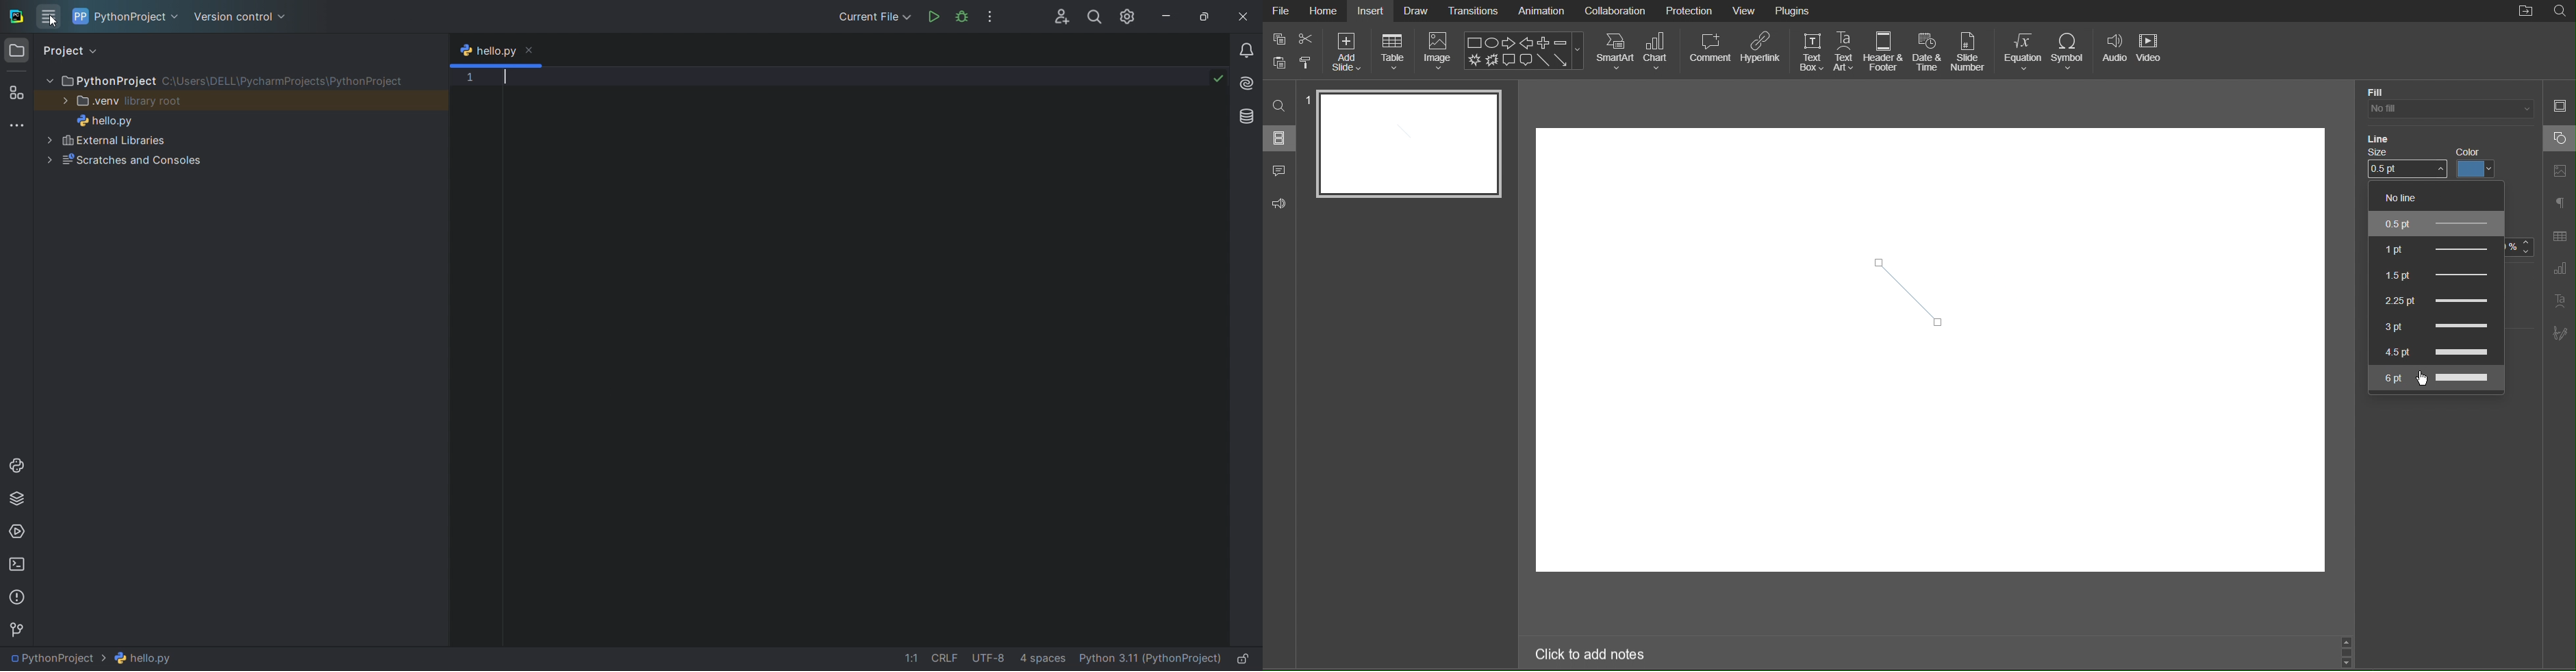 This screenshot has height=672, width=2576. What do you see at coordinates (1393, 53) in the screenshot?
I see `Table` at bounding box center [1393, 53].